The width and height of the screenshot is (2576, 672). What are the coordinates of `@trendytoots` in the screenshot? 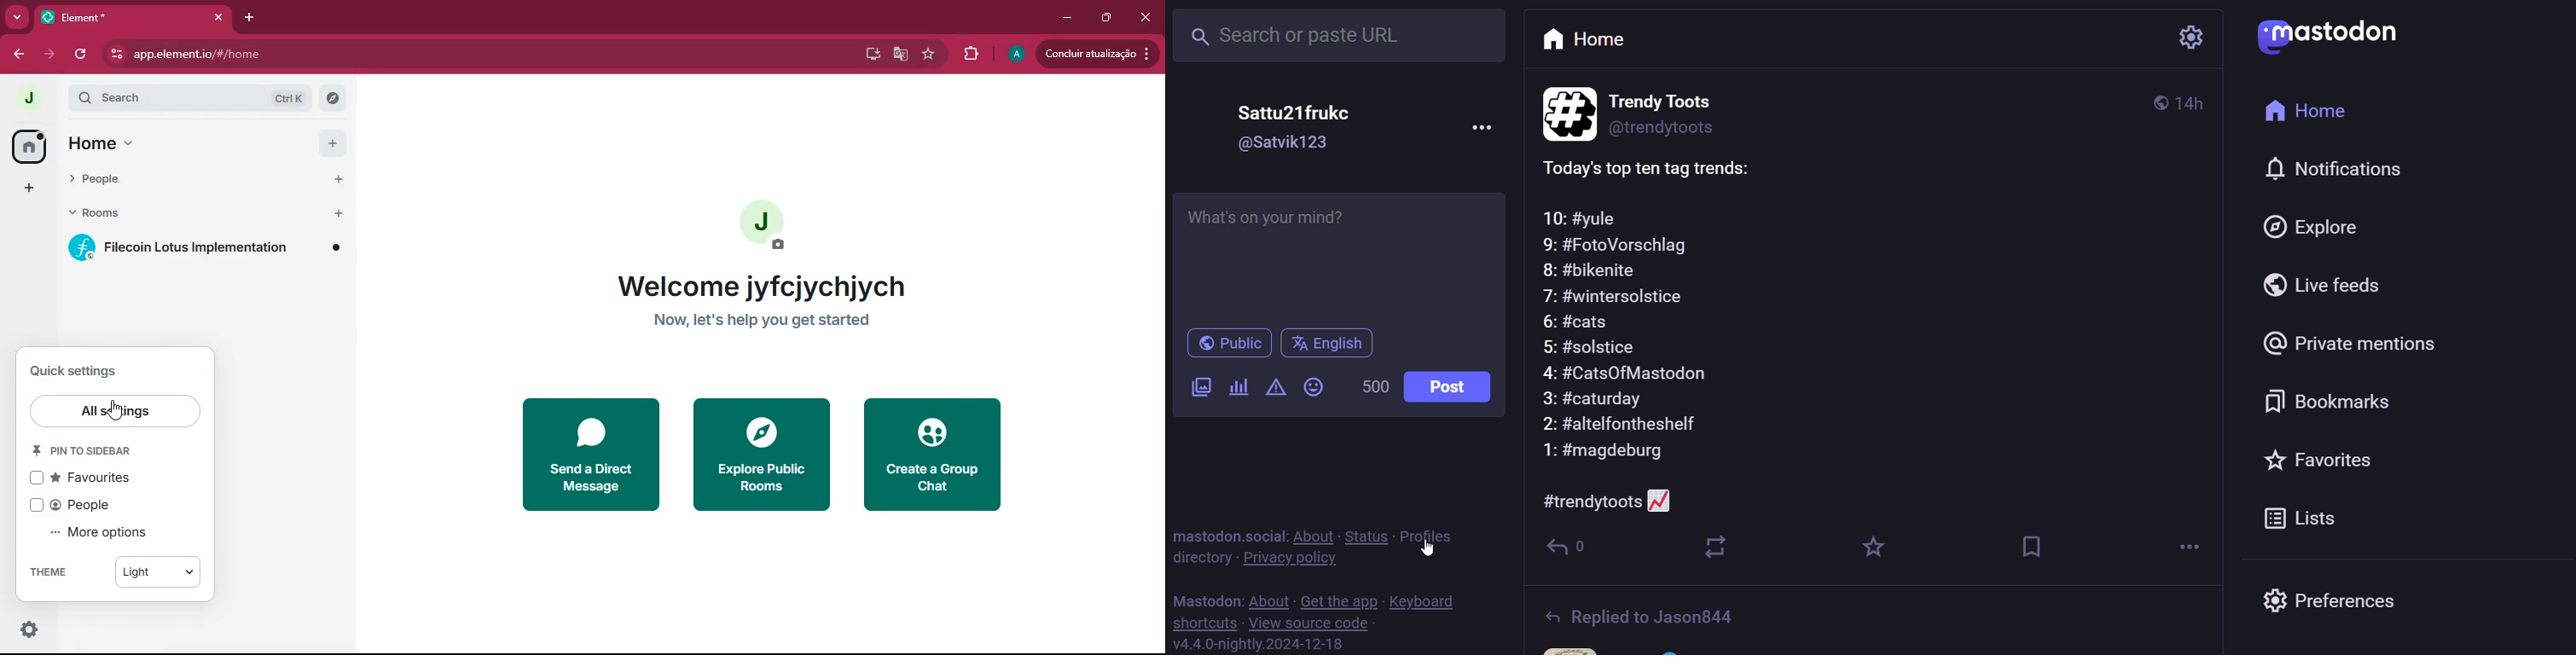 It's located at (1673, 129).